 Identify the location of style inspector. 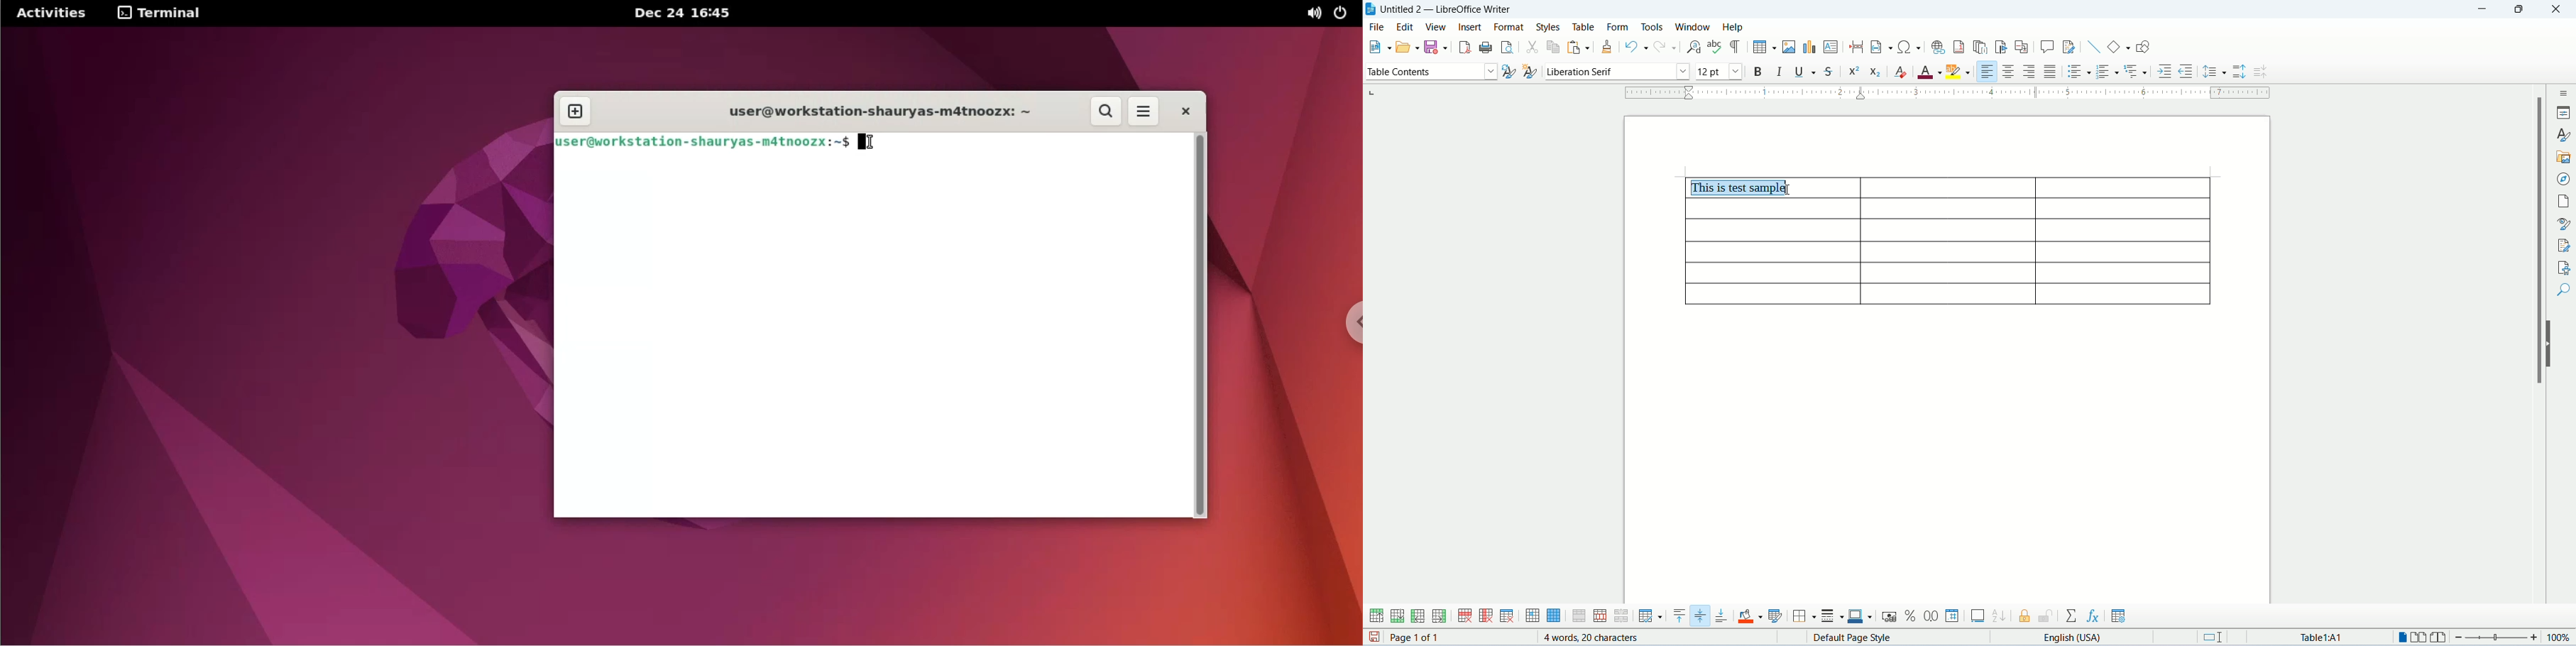
(2565, 223).